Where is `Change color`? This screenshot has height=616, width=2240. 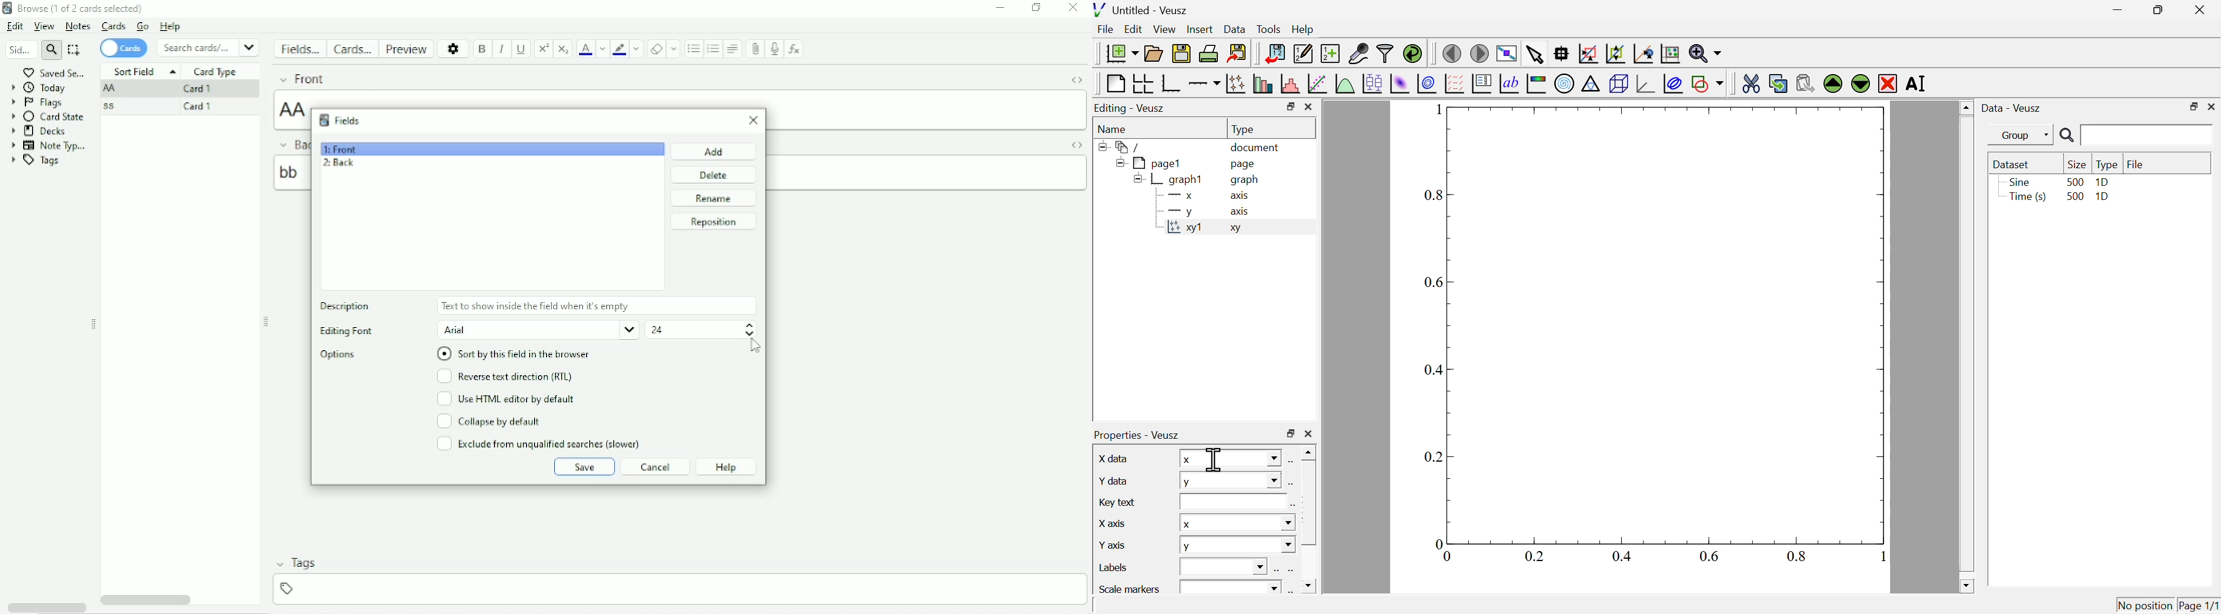
Change color is located at coordinates (602, 49).